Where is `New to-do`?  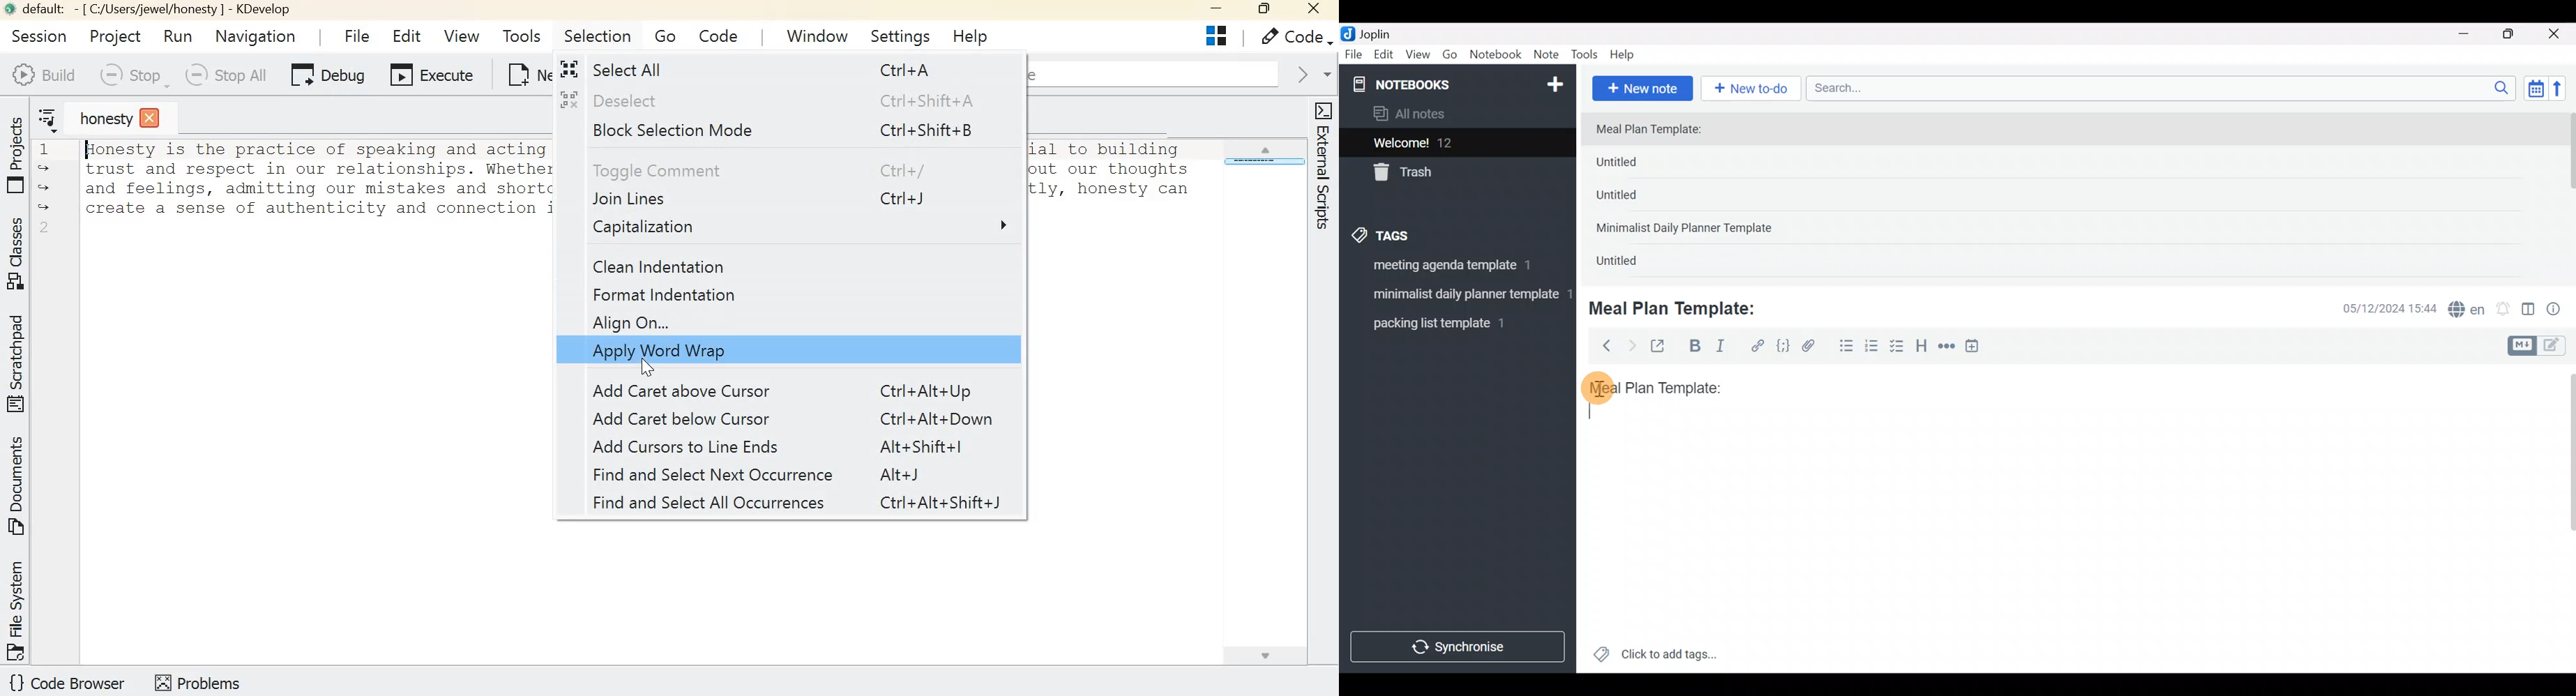
New to-do is located at coordinates (1754, 90).